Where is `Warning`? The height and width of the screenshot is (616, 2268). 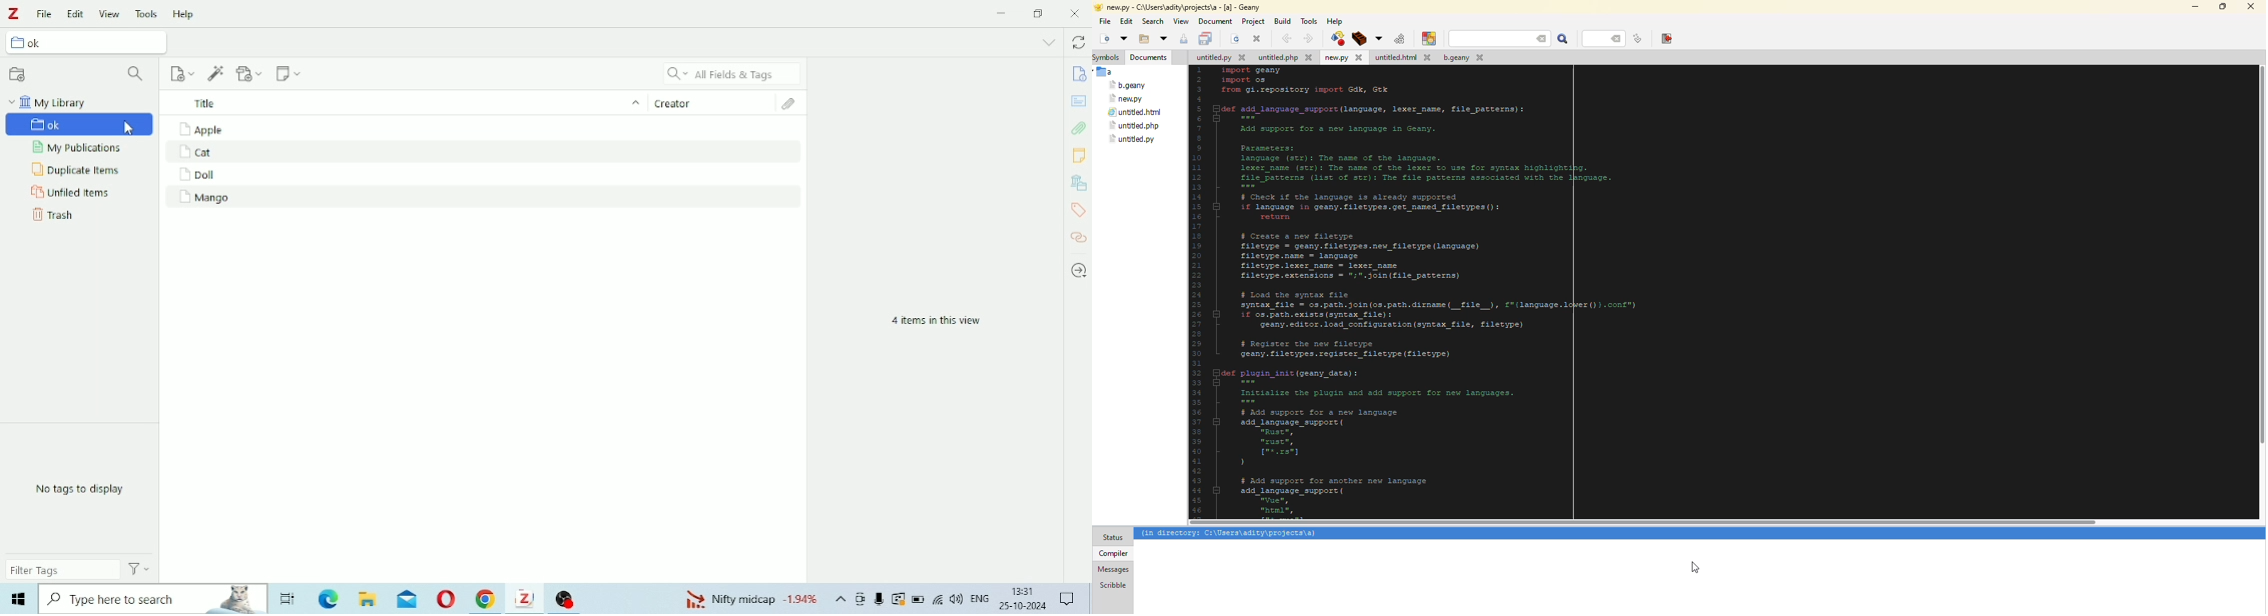
Warning is located at coordinates (899, 599).